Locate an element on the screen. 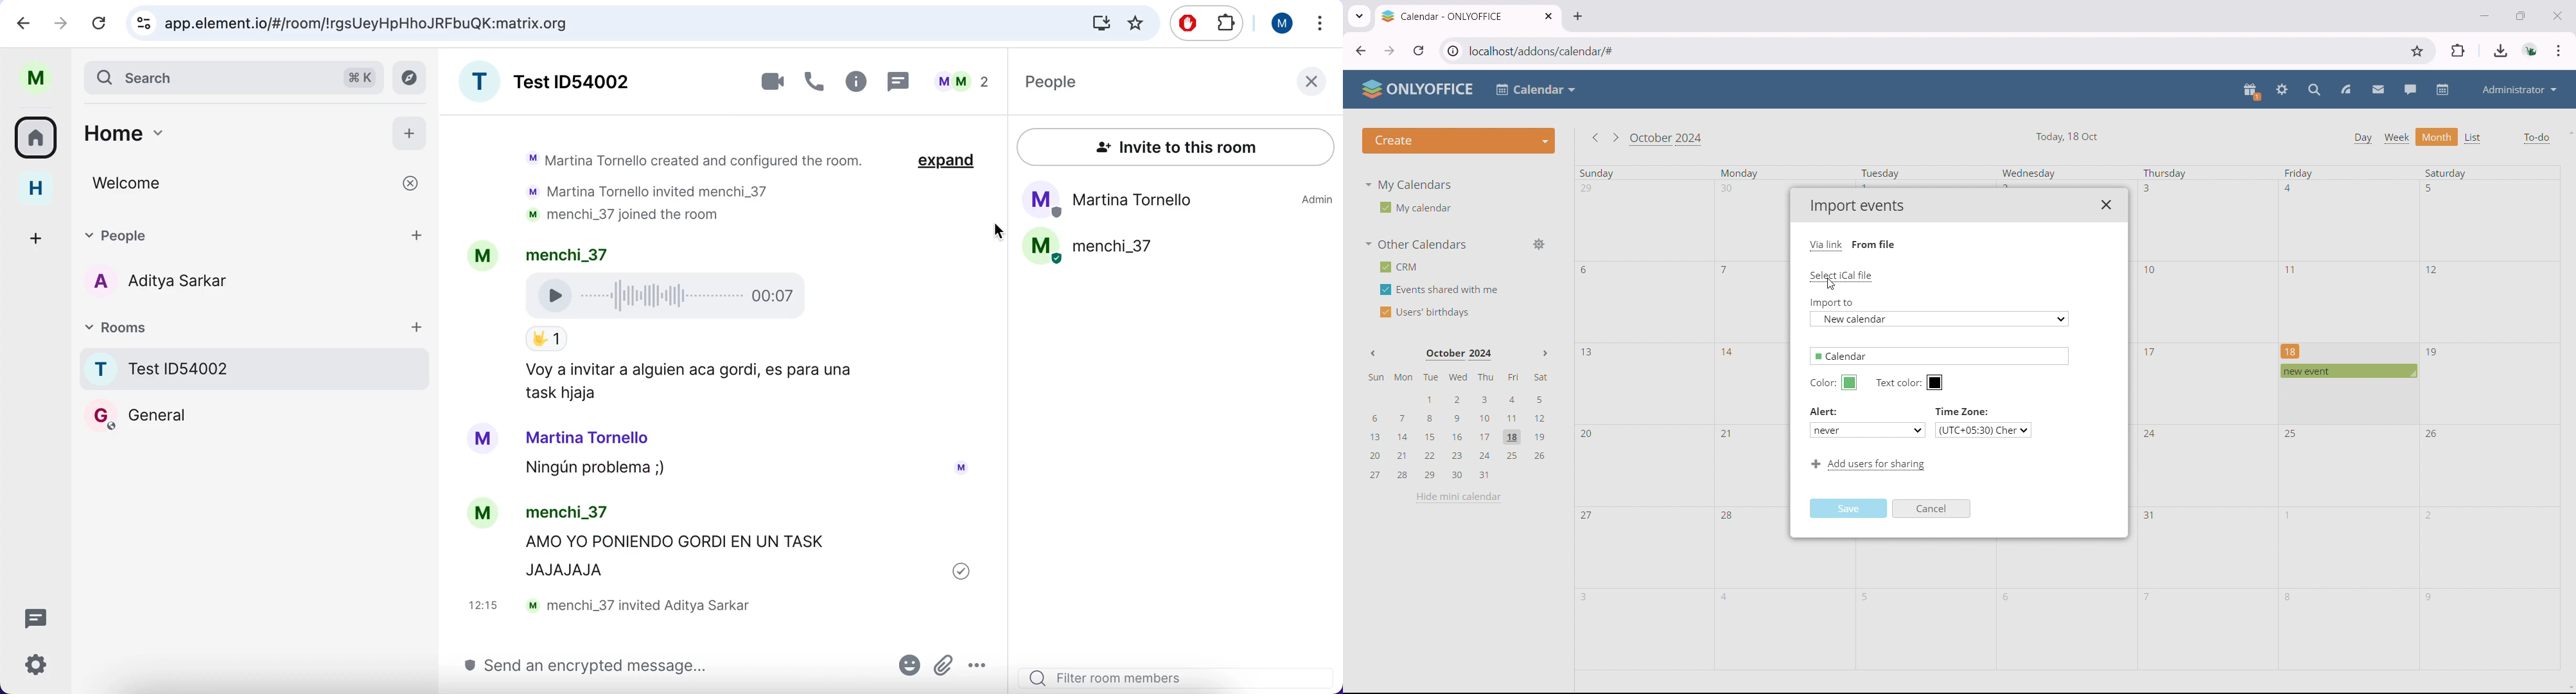 The width and height of the screenshot is (2576, 700). view archive is located at coordinates (409, 78).